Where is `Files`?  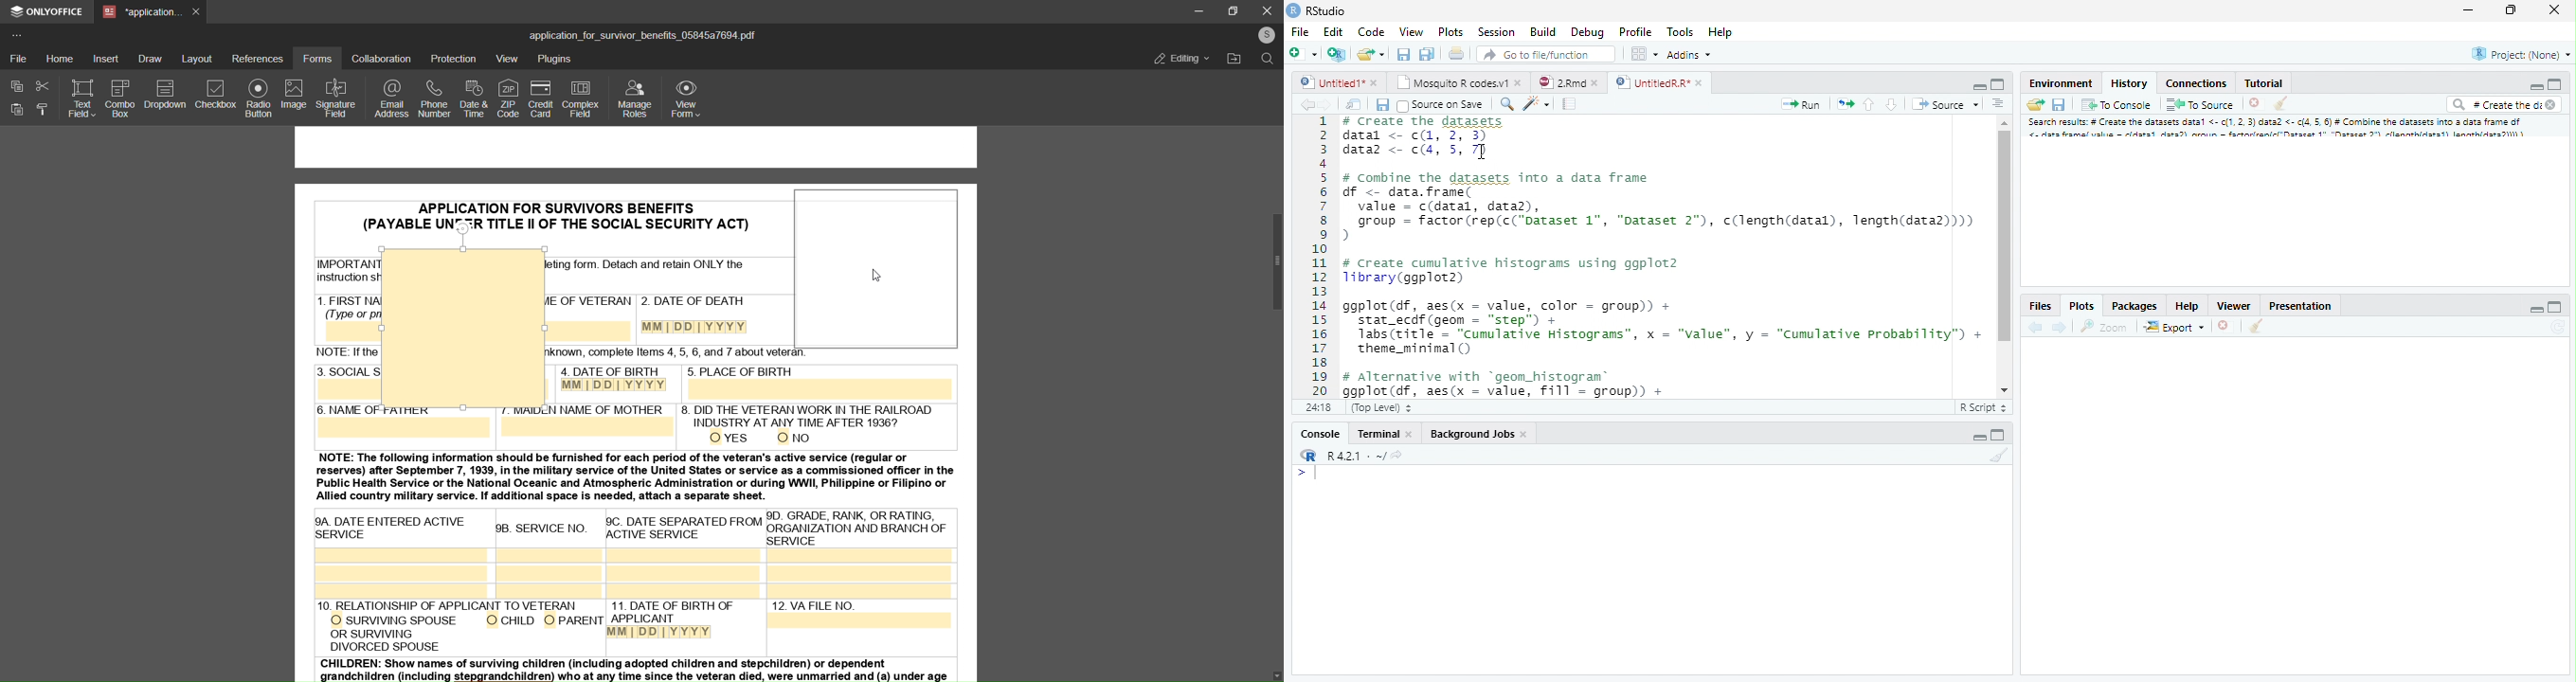
Files is located at coordinates (2040, 304).